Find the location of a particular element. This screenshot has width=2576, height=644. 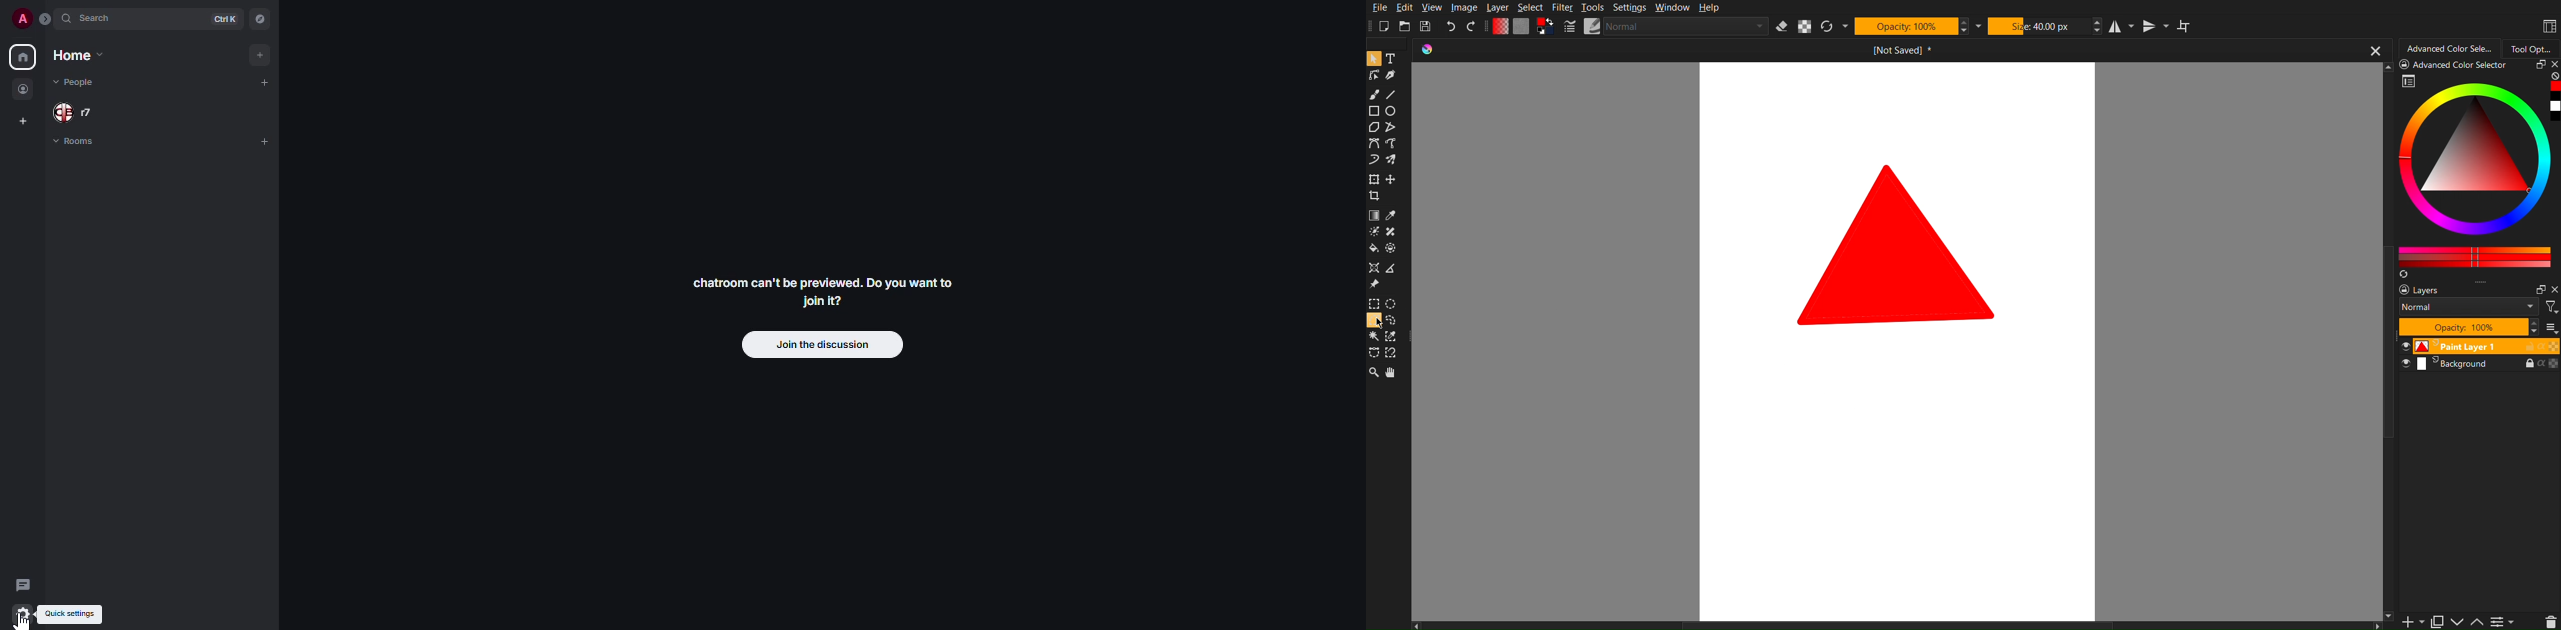

Zoom is located at coordinates (1375, 373).